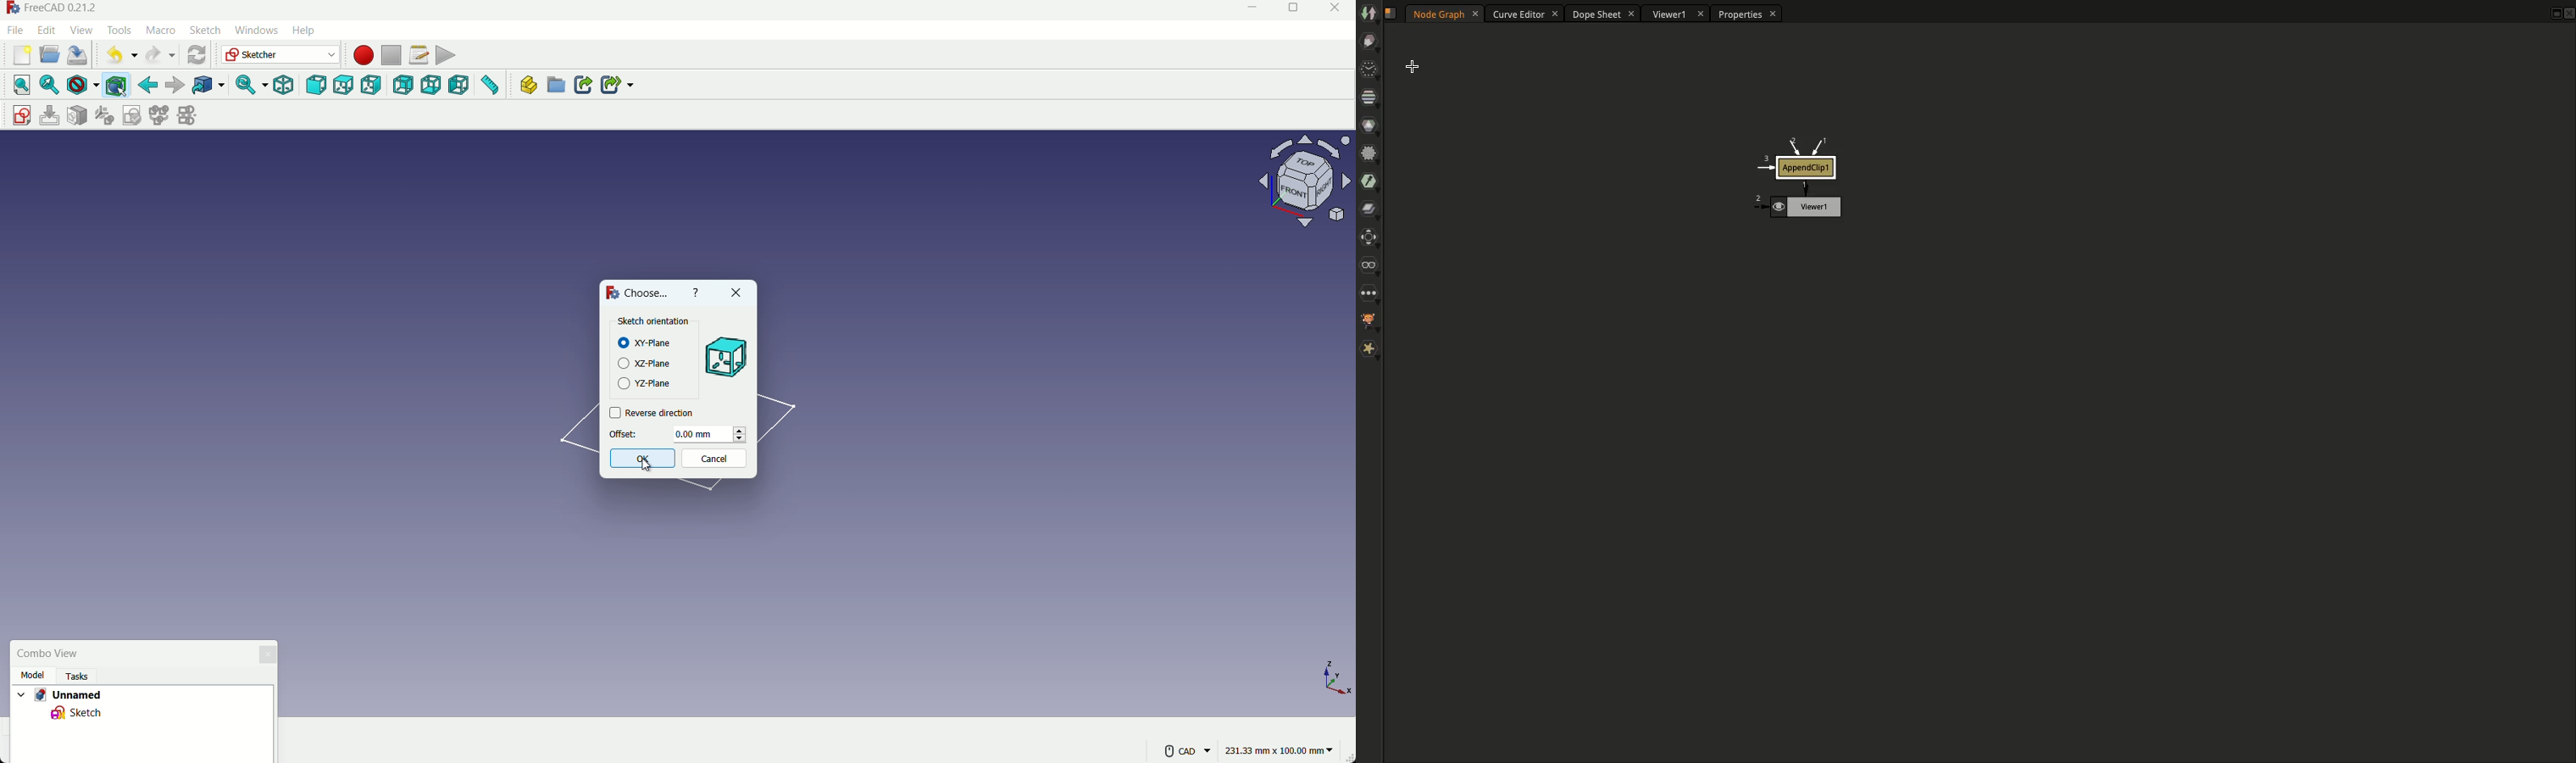 The image size is (2576, 784). What do you see at coordinates (1335, 676) in the screenshot?
I see `axis` at bounding box center [1335, 676].